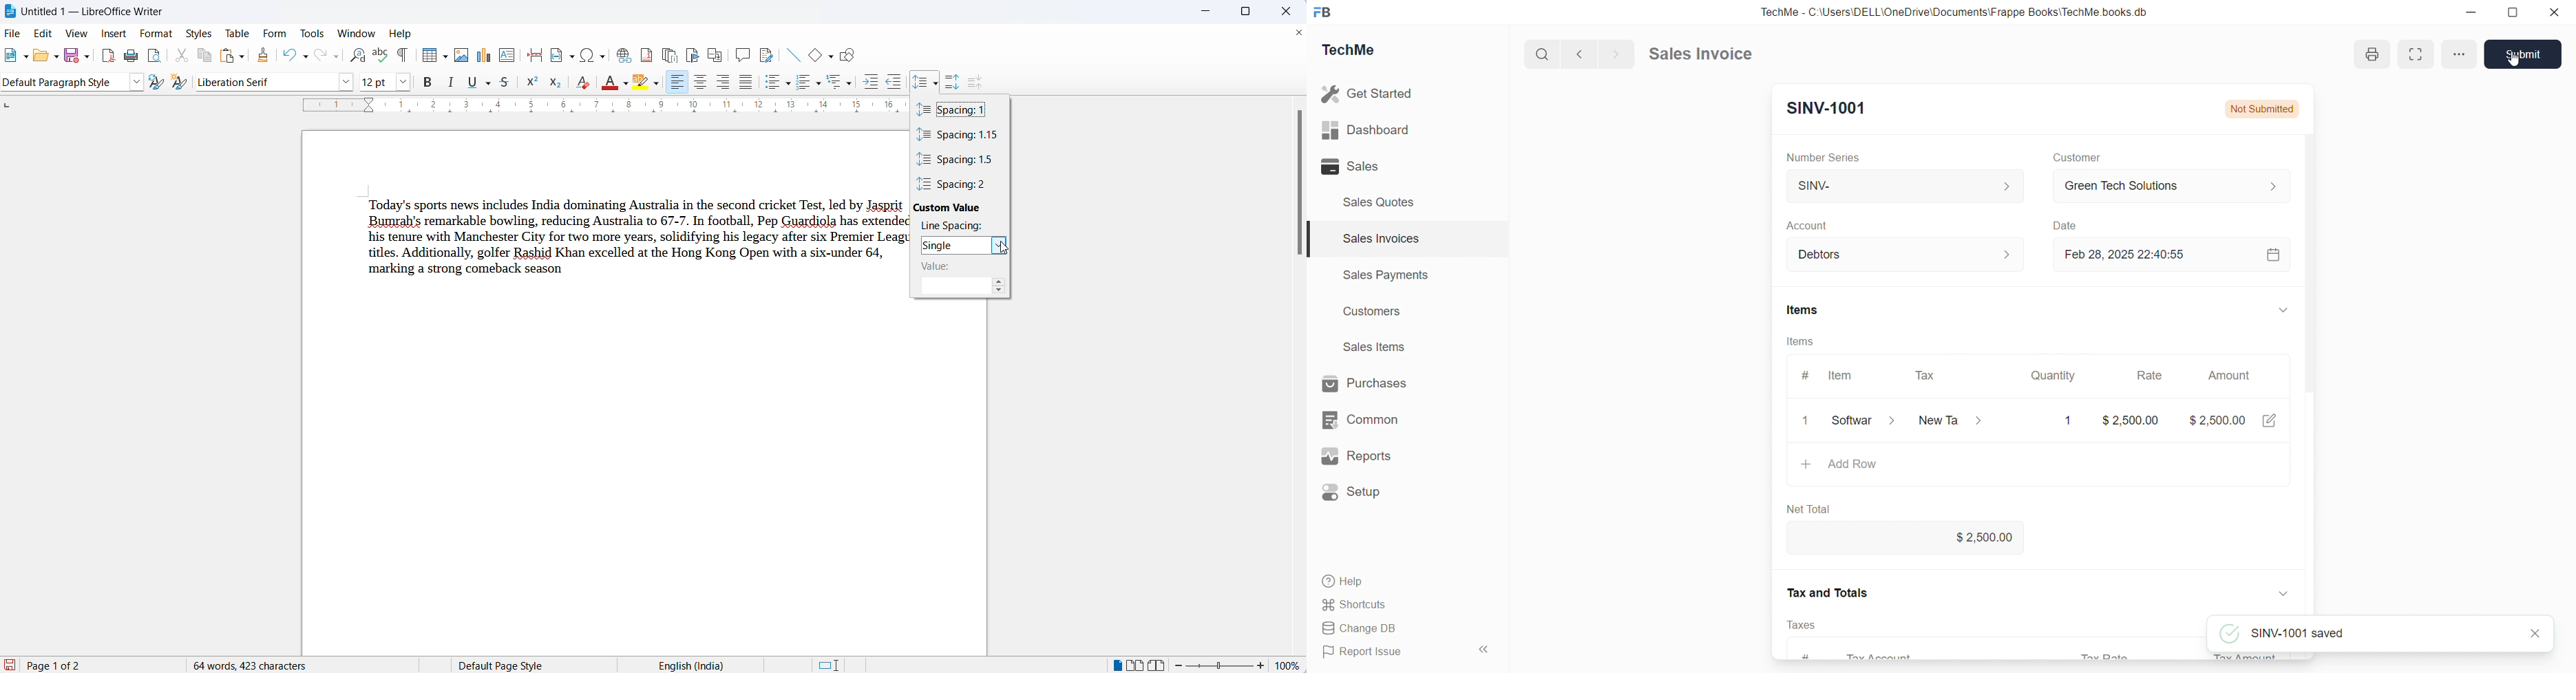 This screenshot has height=700, width=2576. Describe the element at coordinates (1806, 420) in the screenshot. I see `close` at that location.